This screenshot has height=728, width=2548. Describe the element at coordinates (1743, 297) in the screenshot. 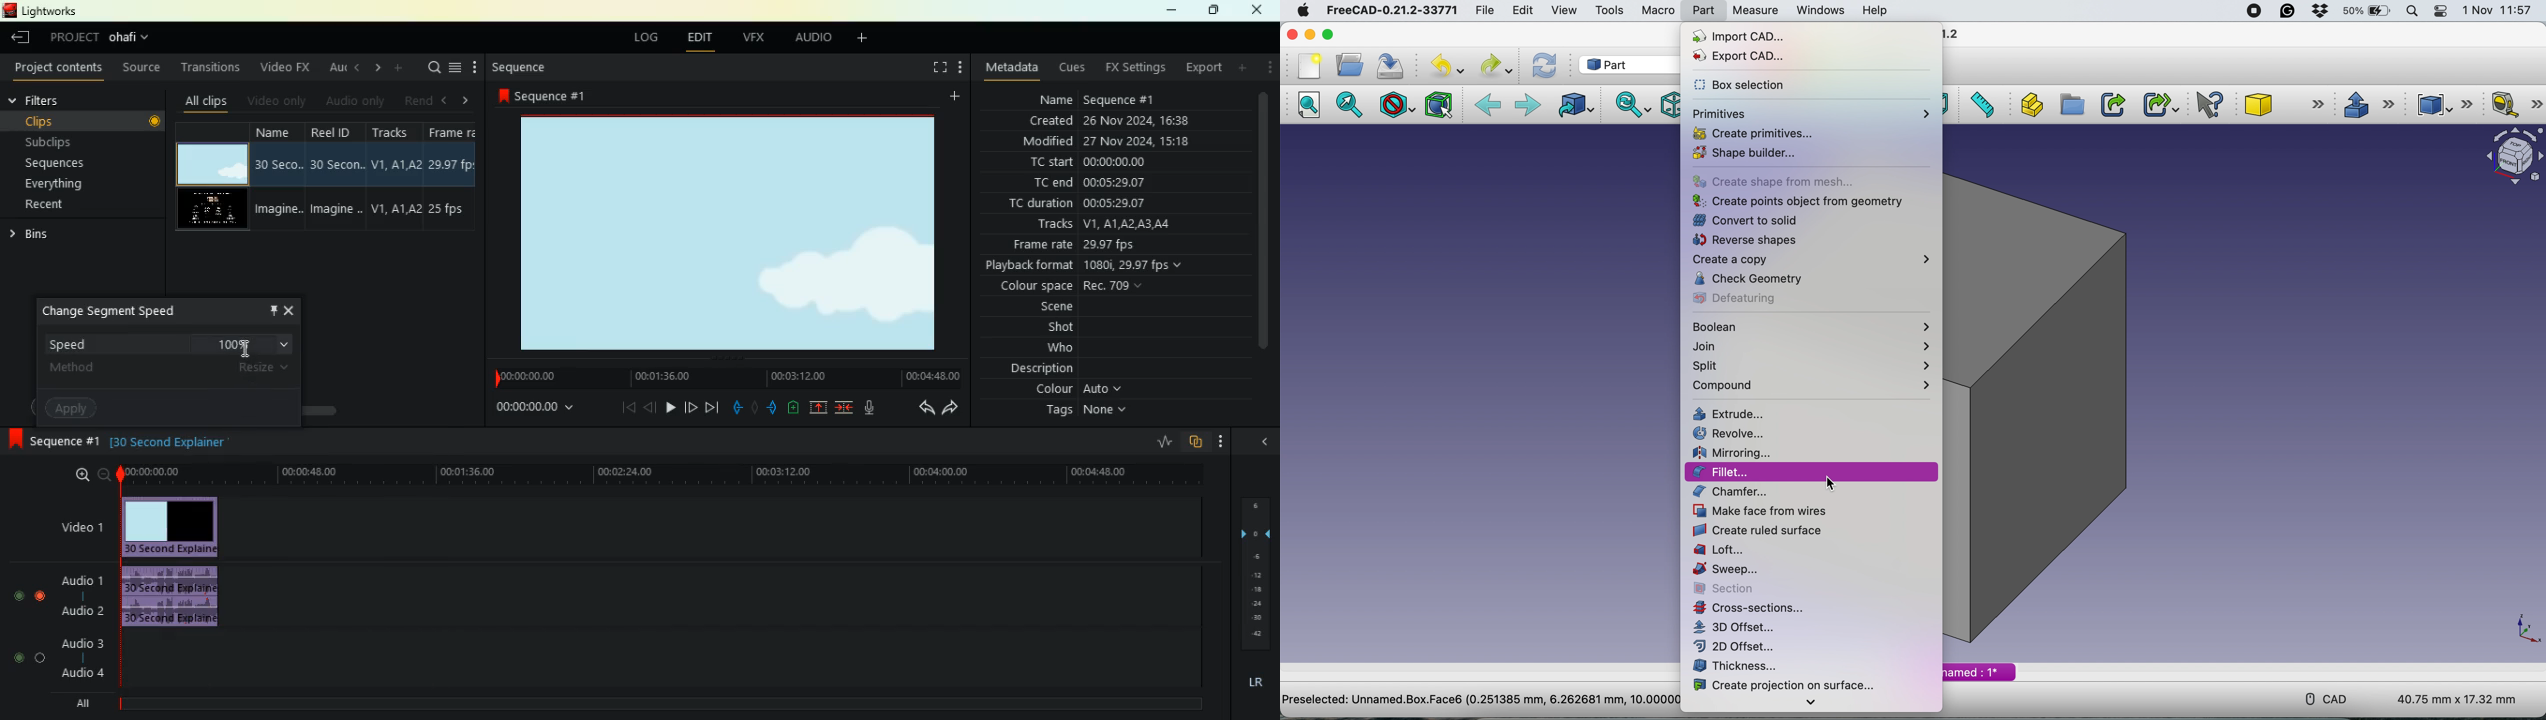

I see `defeaturing` at that location.